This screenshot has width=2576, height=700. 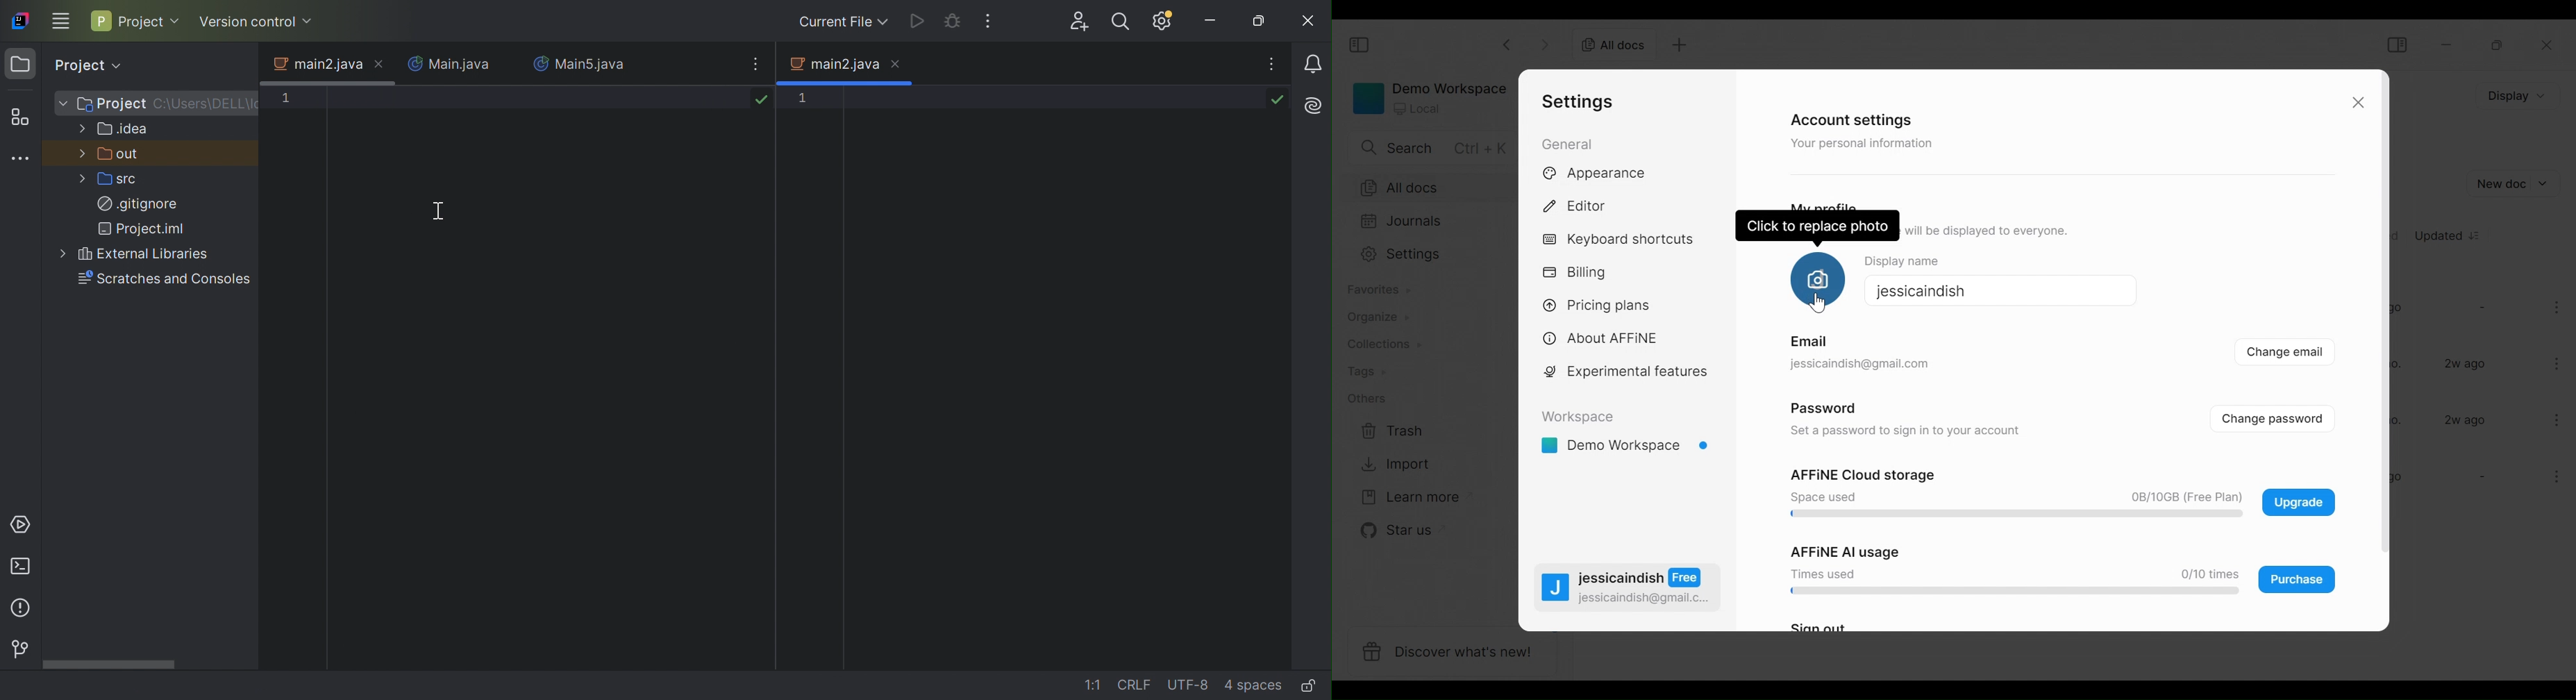 I want to click on Learn more, so click(x=1406, y=497).